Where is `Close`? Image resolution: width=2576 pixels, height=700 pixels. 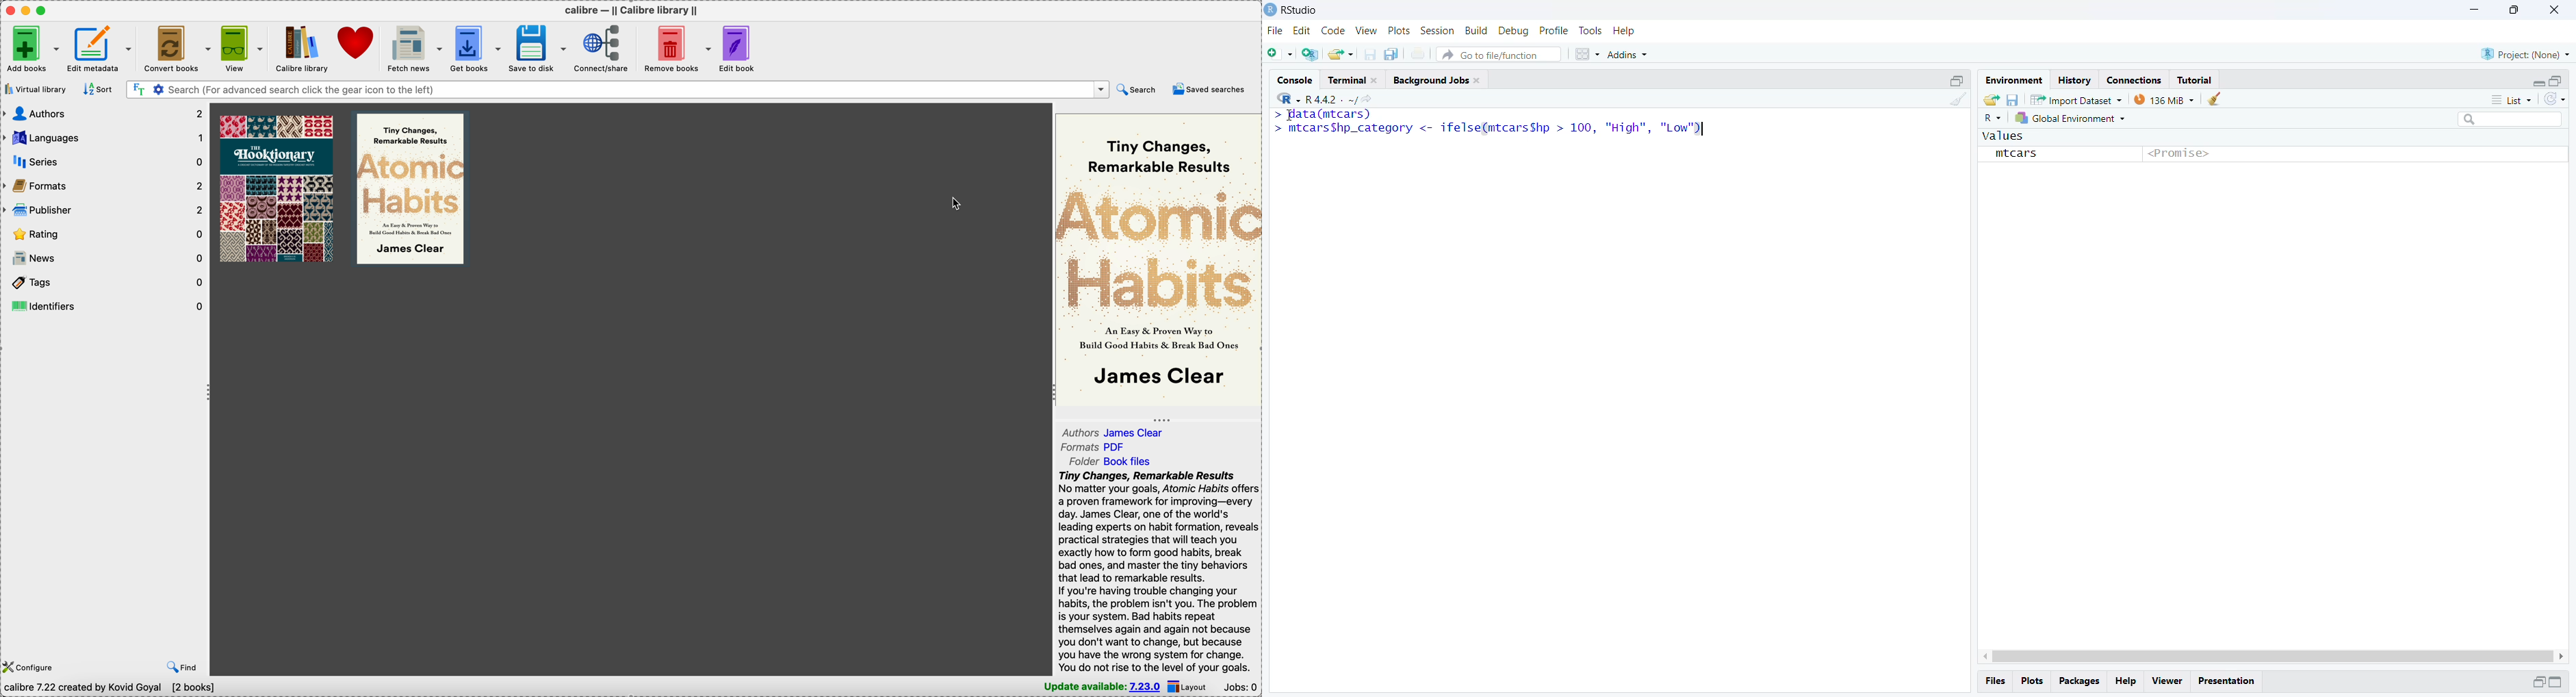
Close is located at coordinates (2555, 12).